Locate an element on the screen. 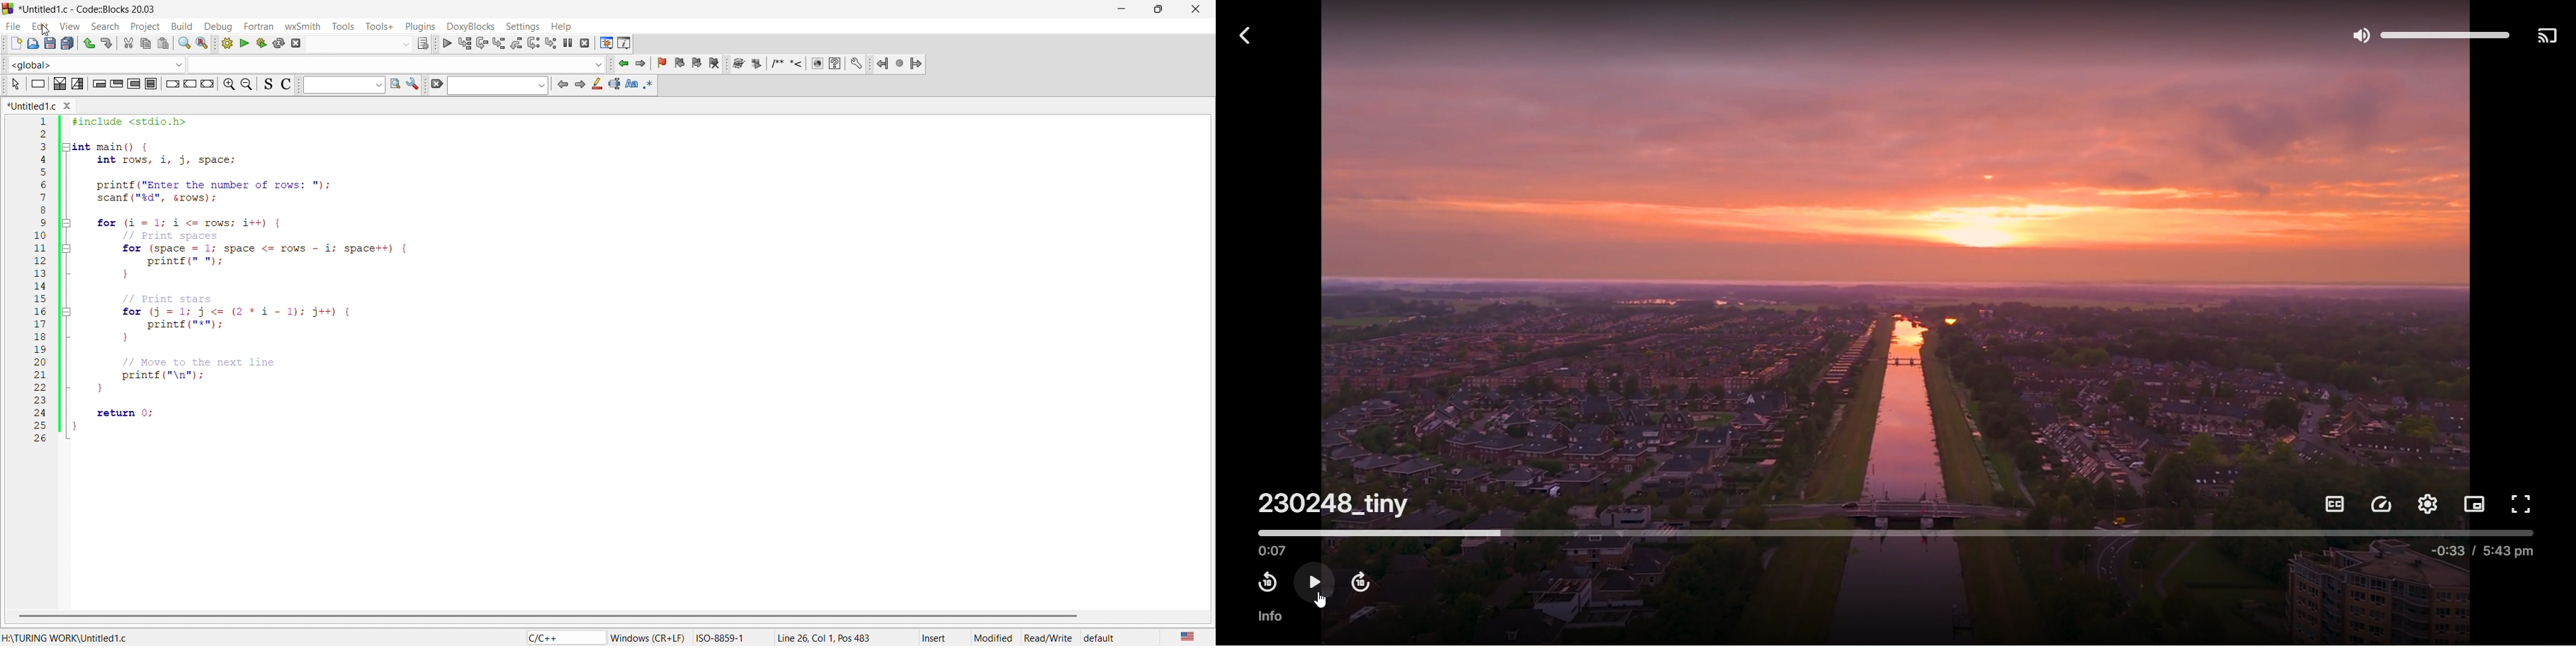  project is located at coordinates (144, 25).